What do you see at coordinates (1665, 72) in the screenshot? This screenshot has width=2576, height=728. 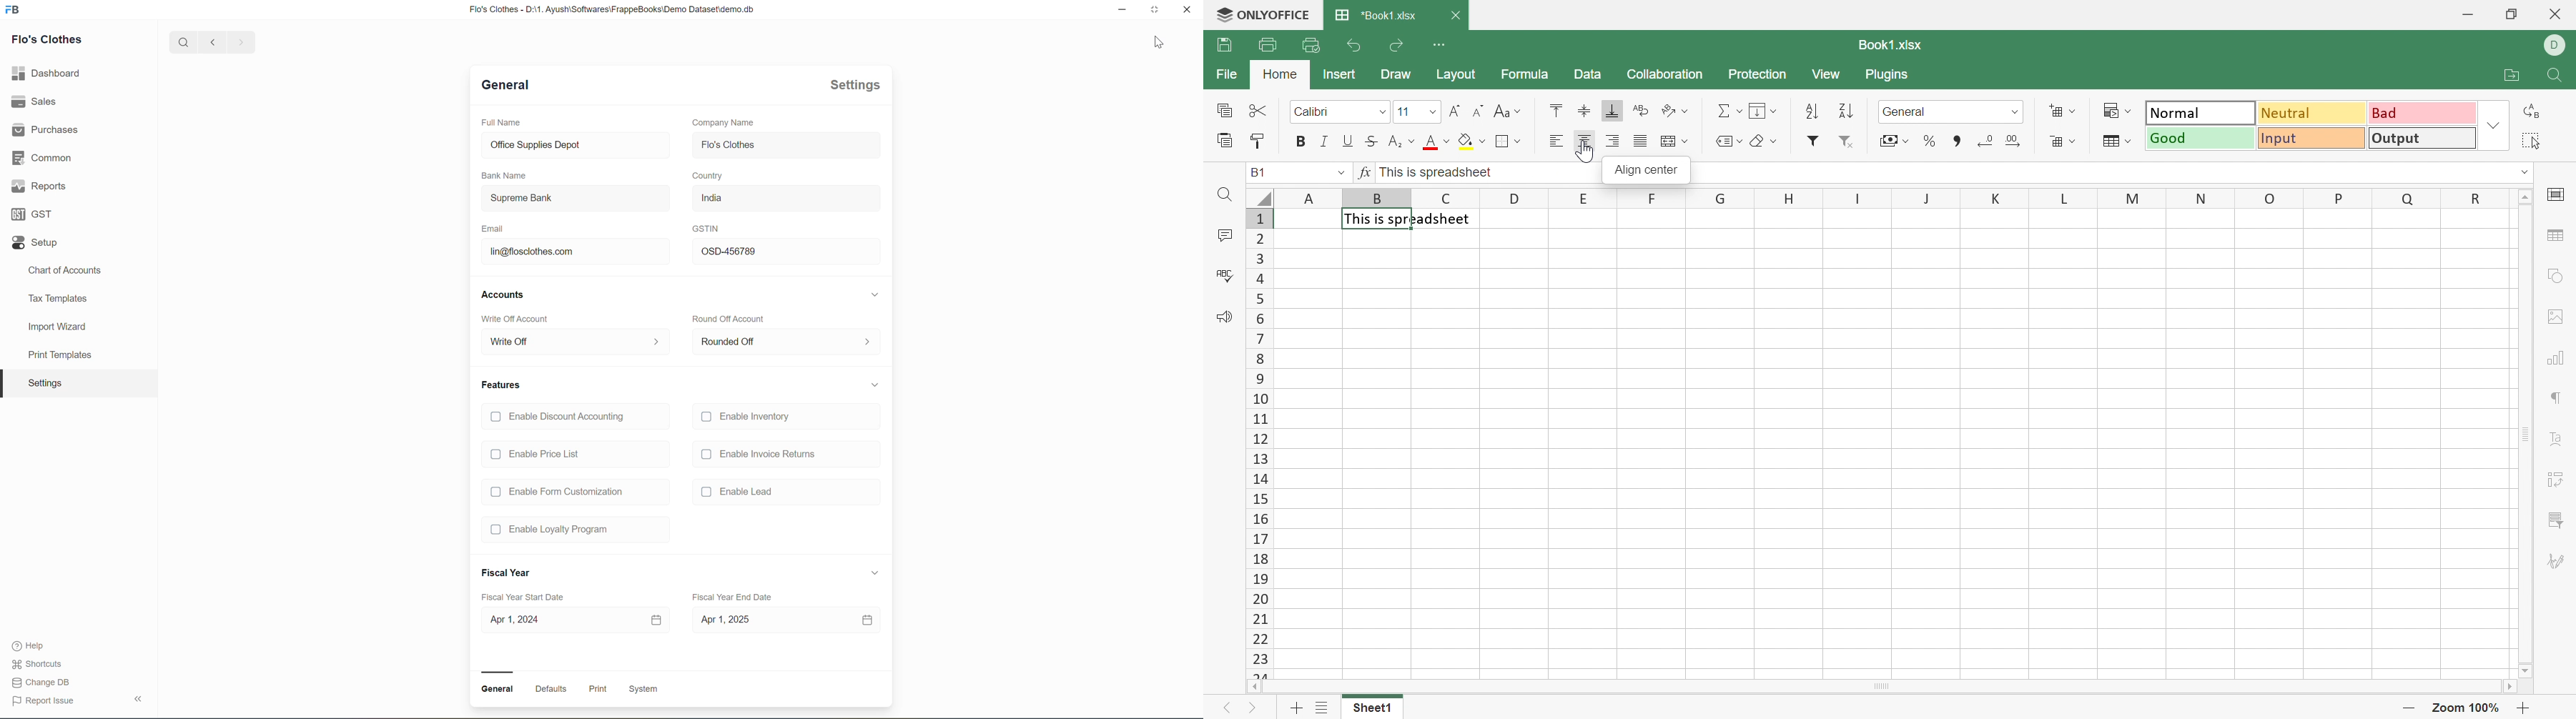 I see `Collaboration` at bounding box center [1665, 72].